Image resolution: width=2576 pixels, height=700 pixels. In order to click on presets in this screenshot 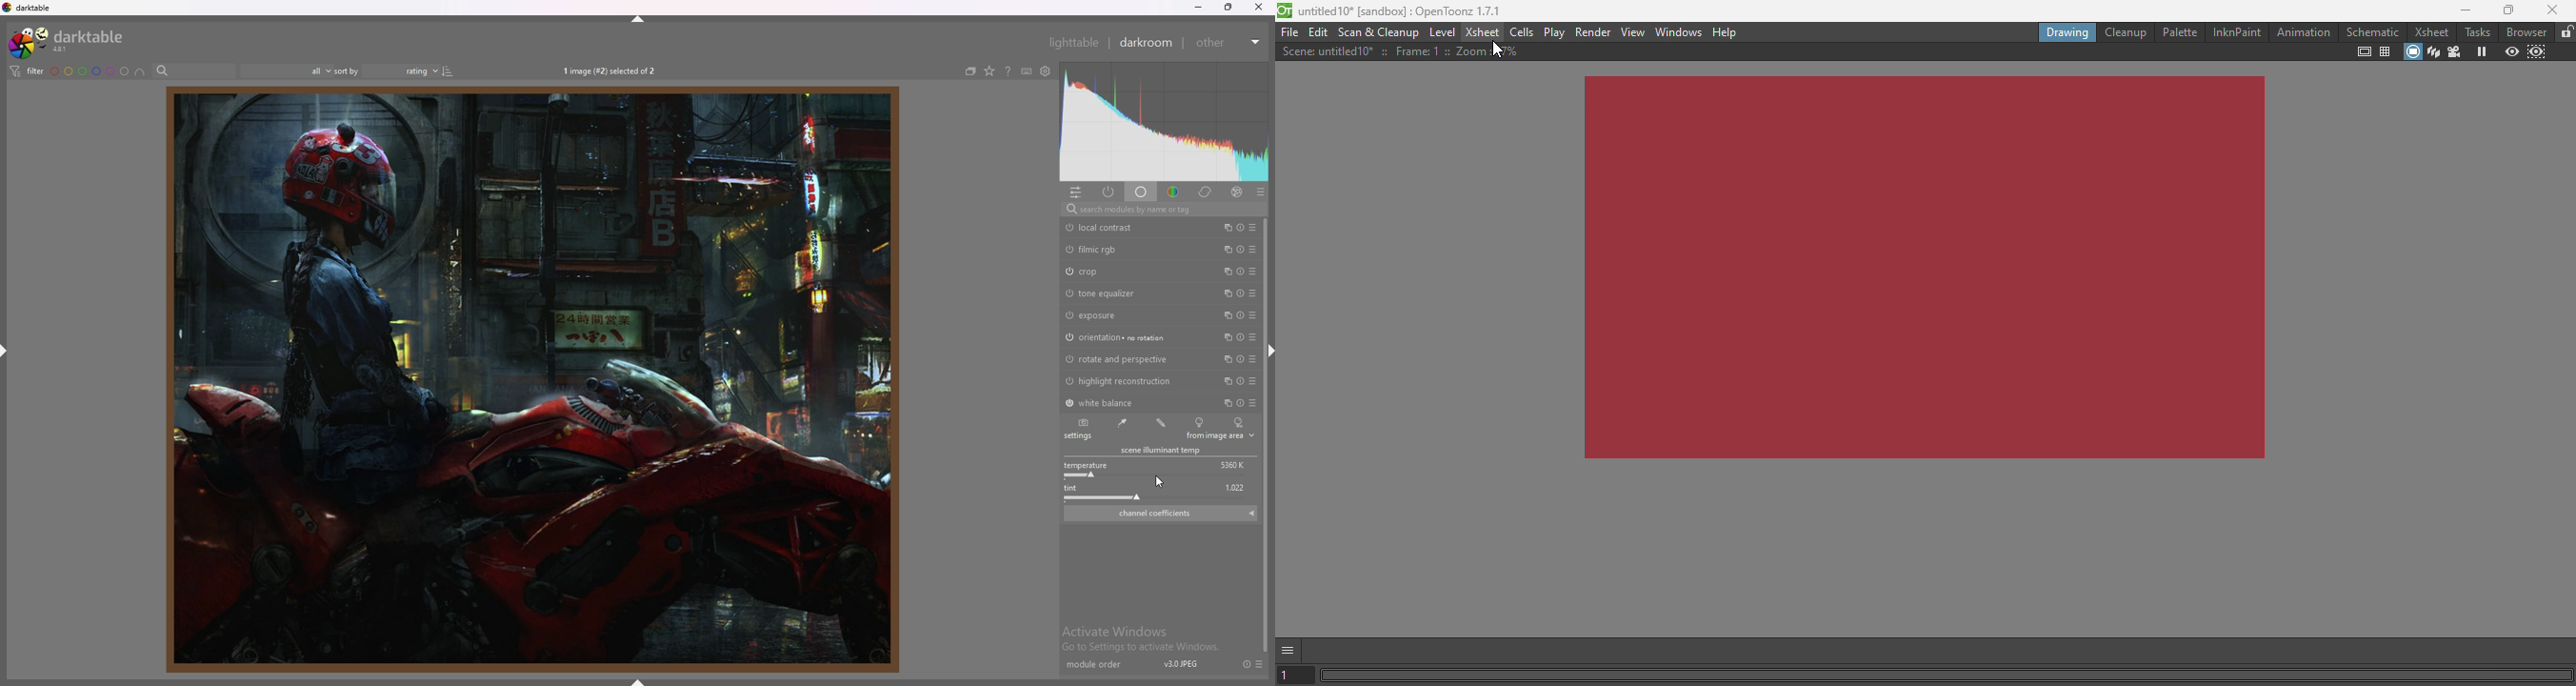, I will do `click(1253, 381)`.